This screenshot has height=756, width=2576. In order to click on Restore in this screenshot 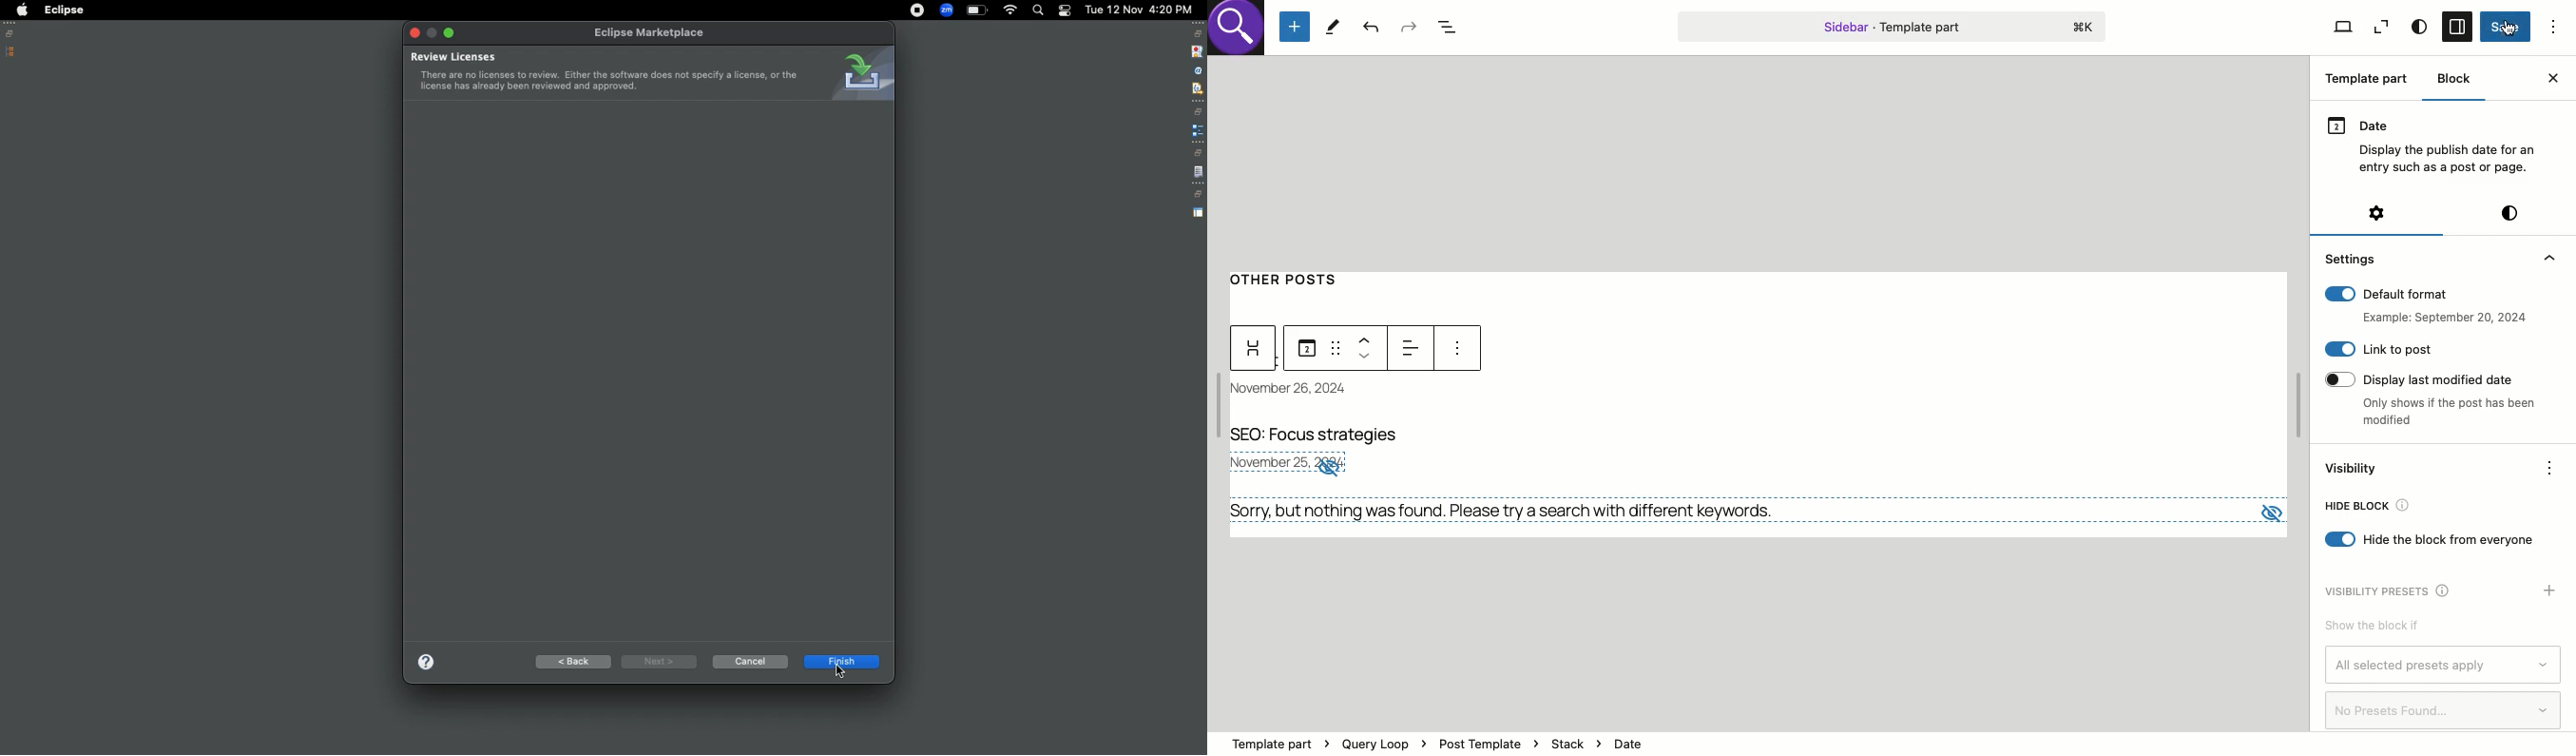, I will do `click(13, 34)`.